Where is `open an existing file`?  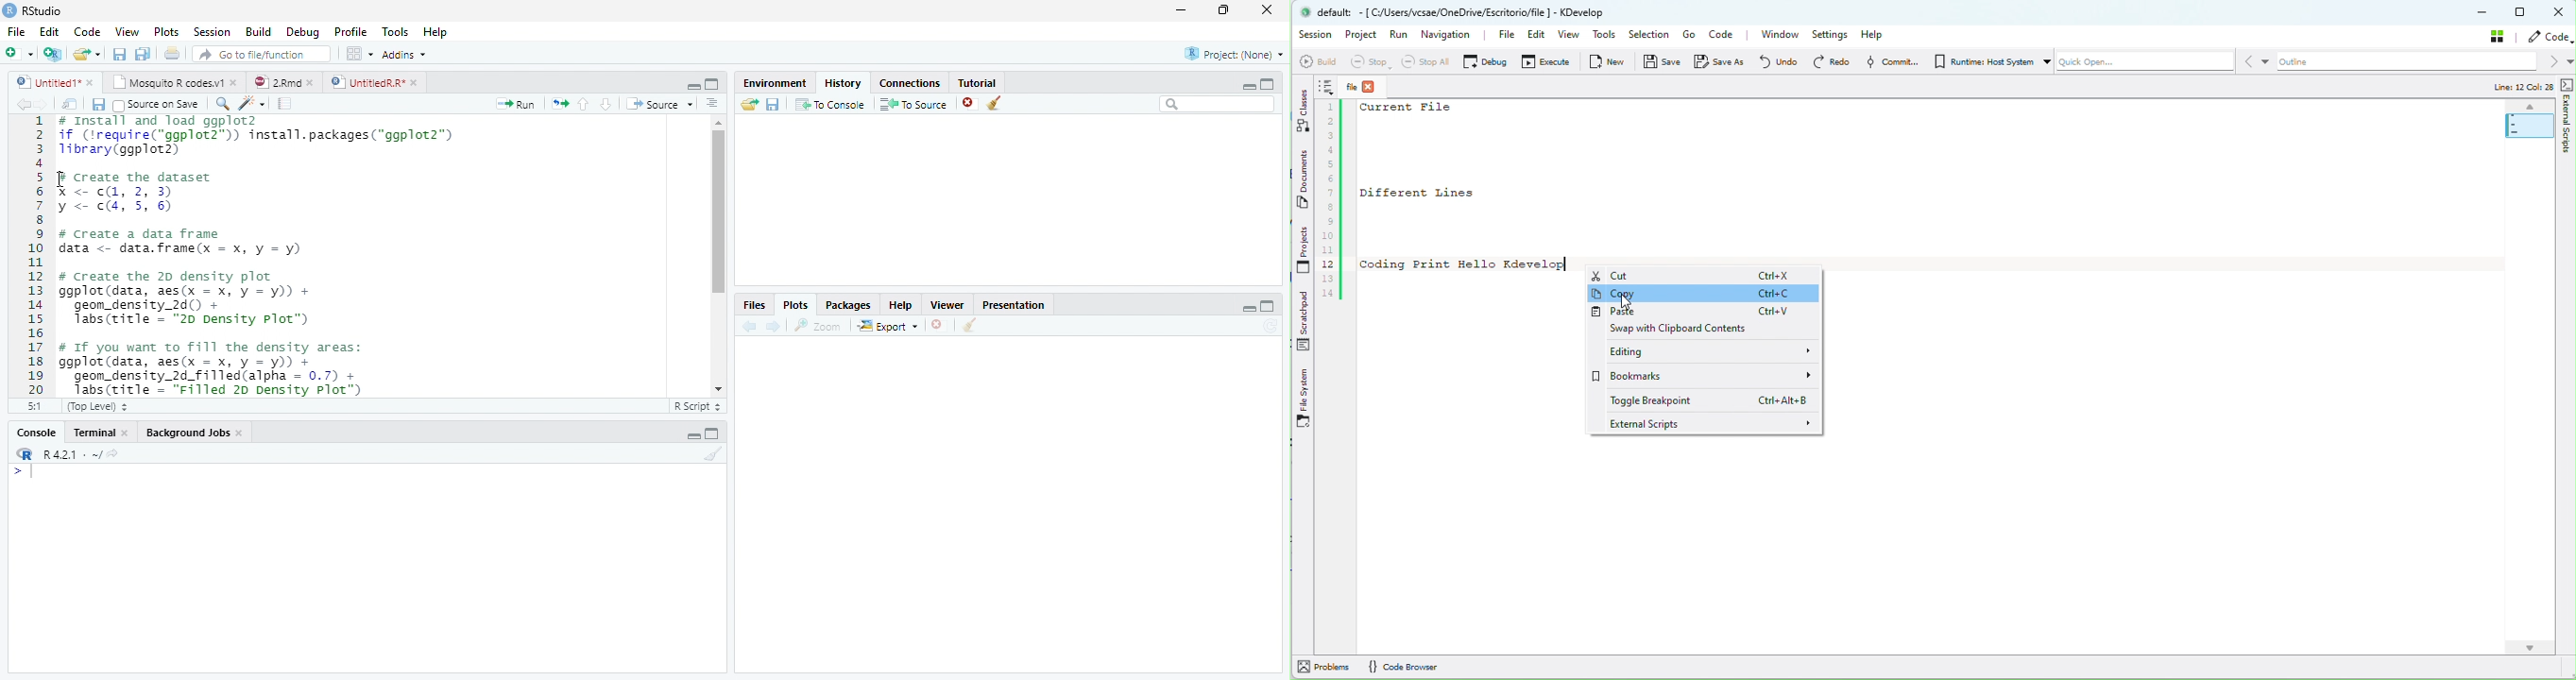 open an existing file is located at coordinates (85, 54).